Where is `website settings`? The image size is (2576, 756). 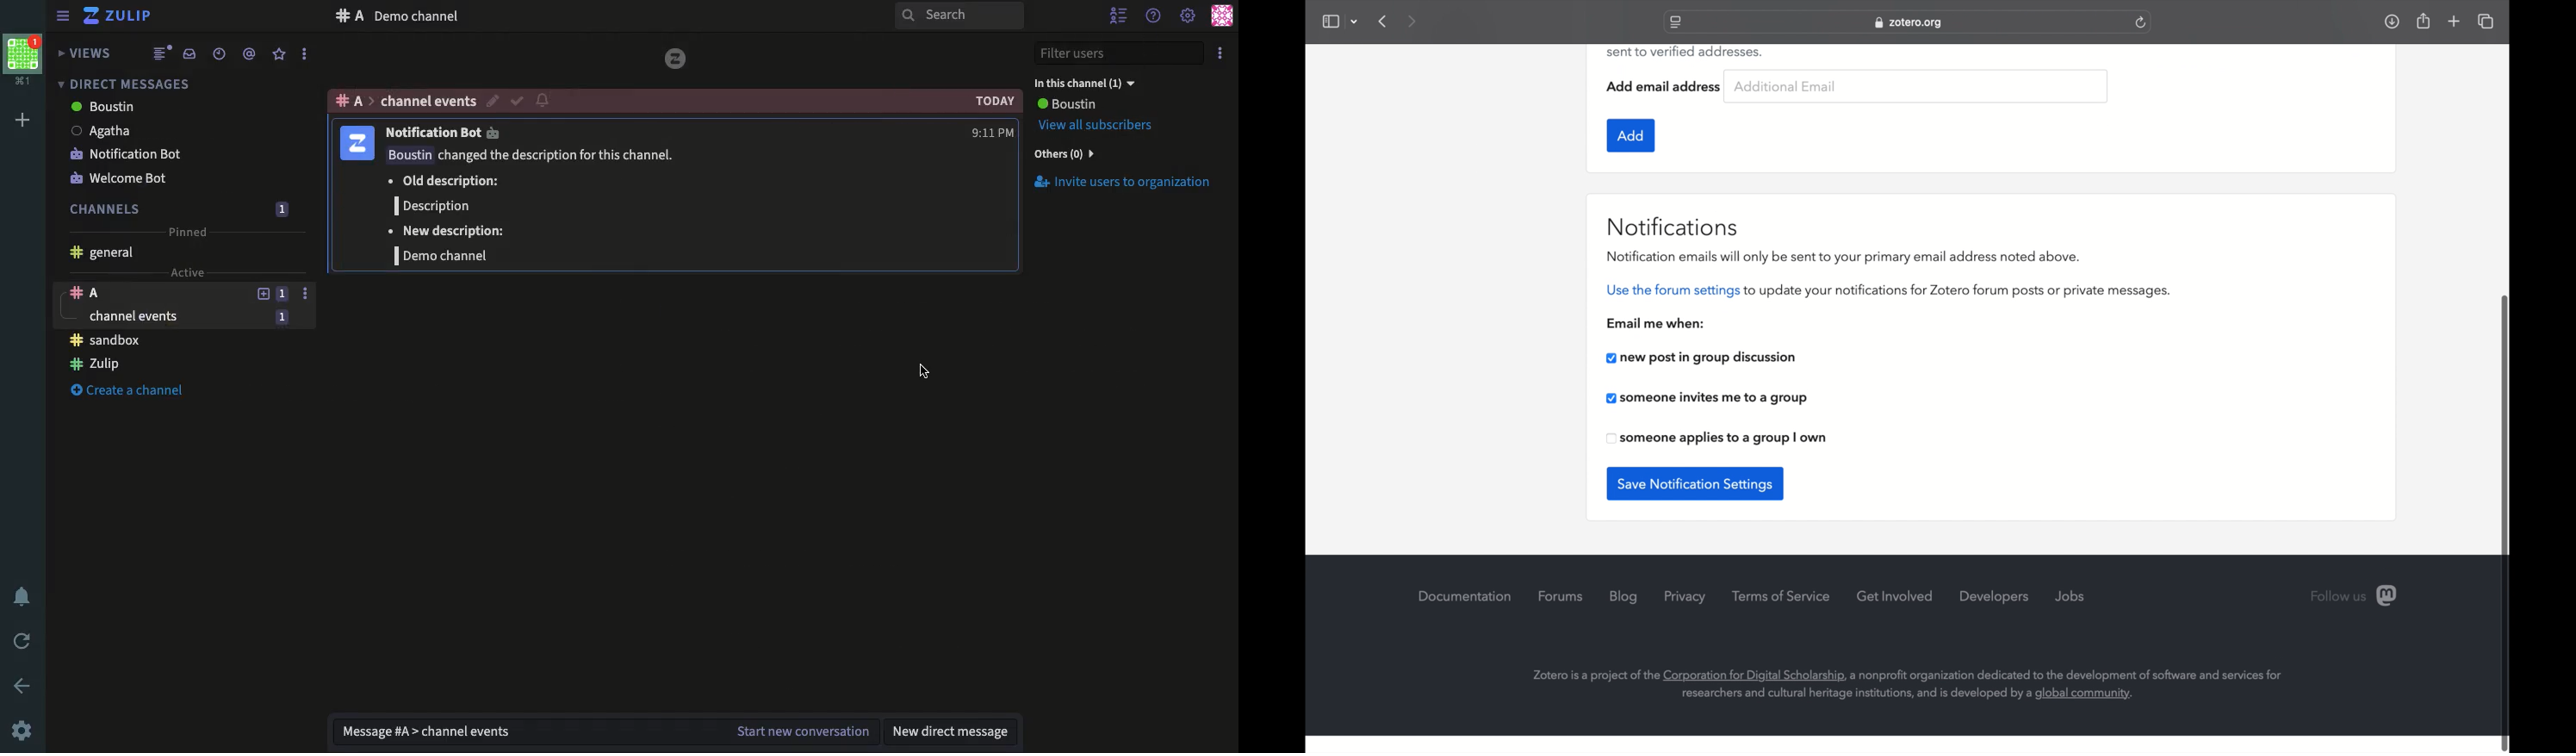
website settings is located at coordinates (1675, 23).